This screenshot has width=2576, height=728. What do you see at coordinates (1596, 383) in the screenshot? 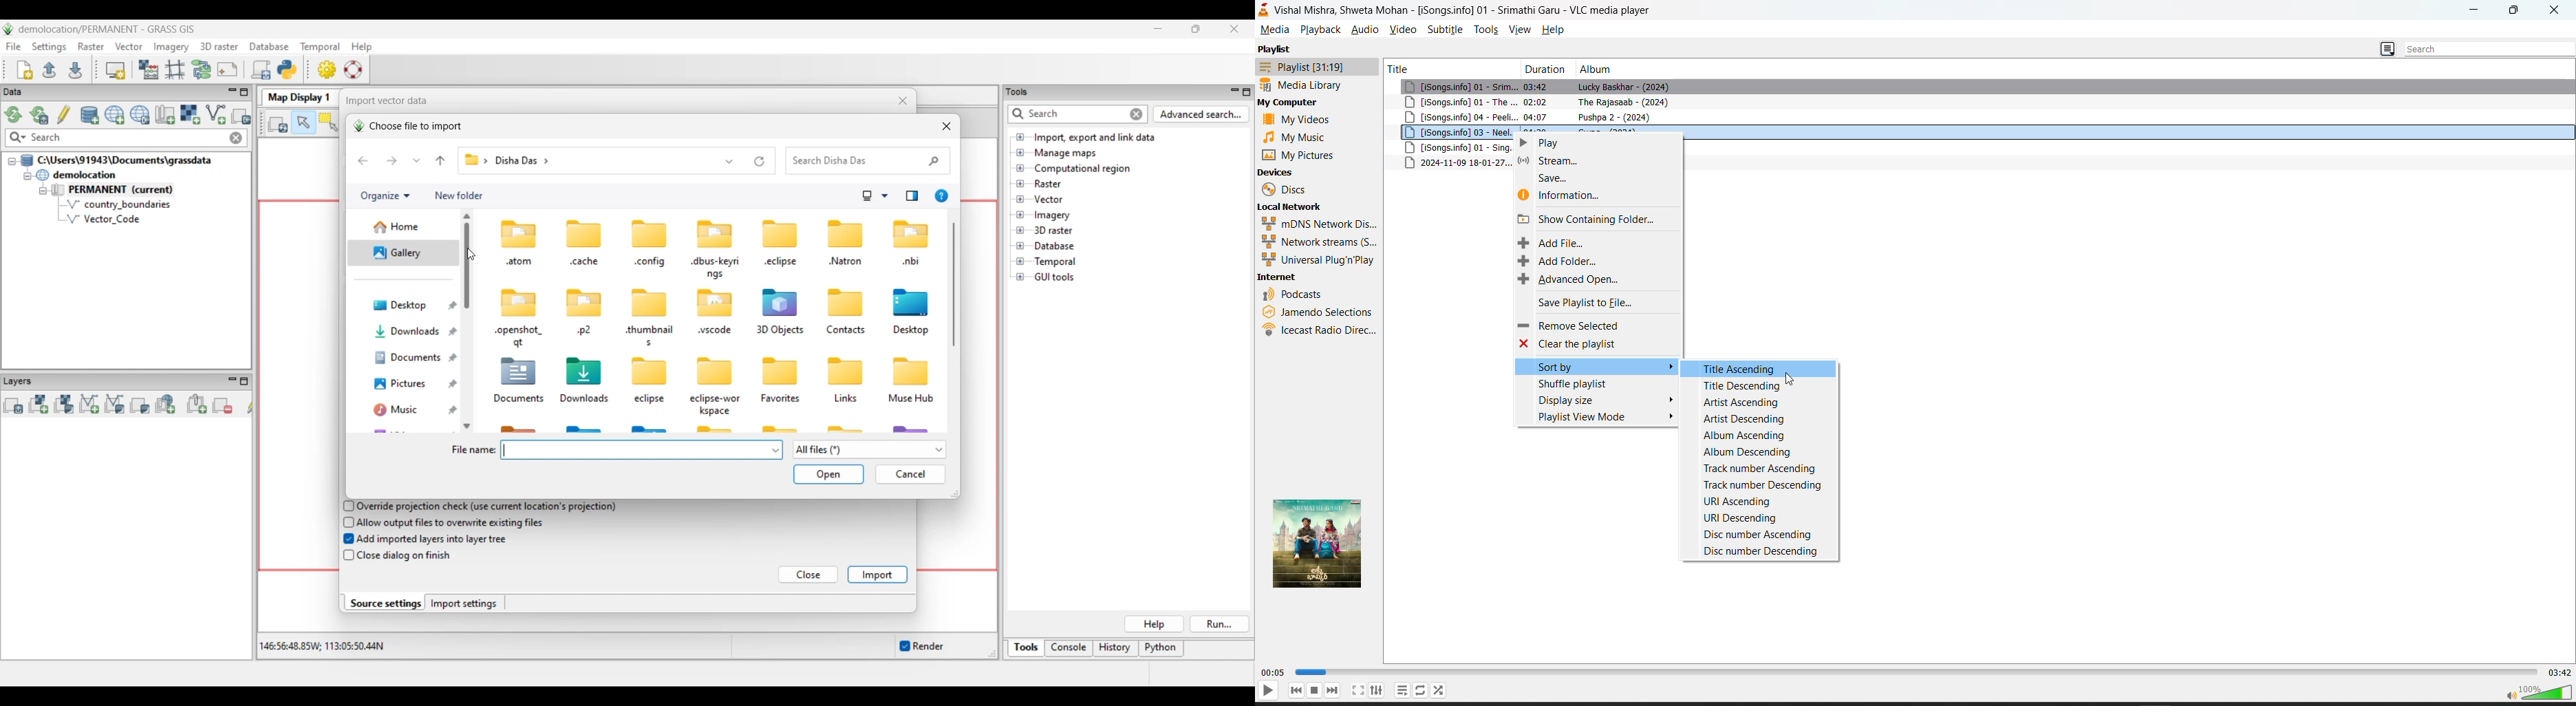
I see `shuffle playlist` at bounding box center [1596, 383].